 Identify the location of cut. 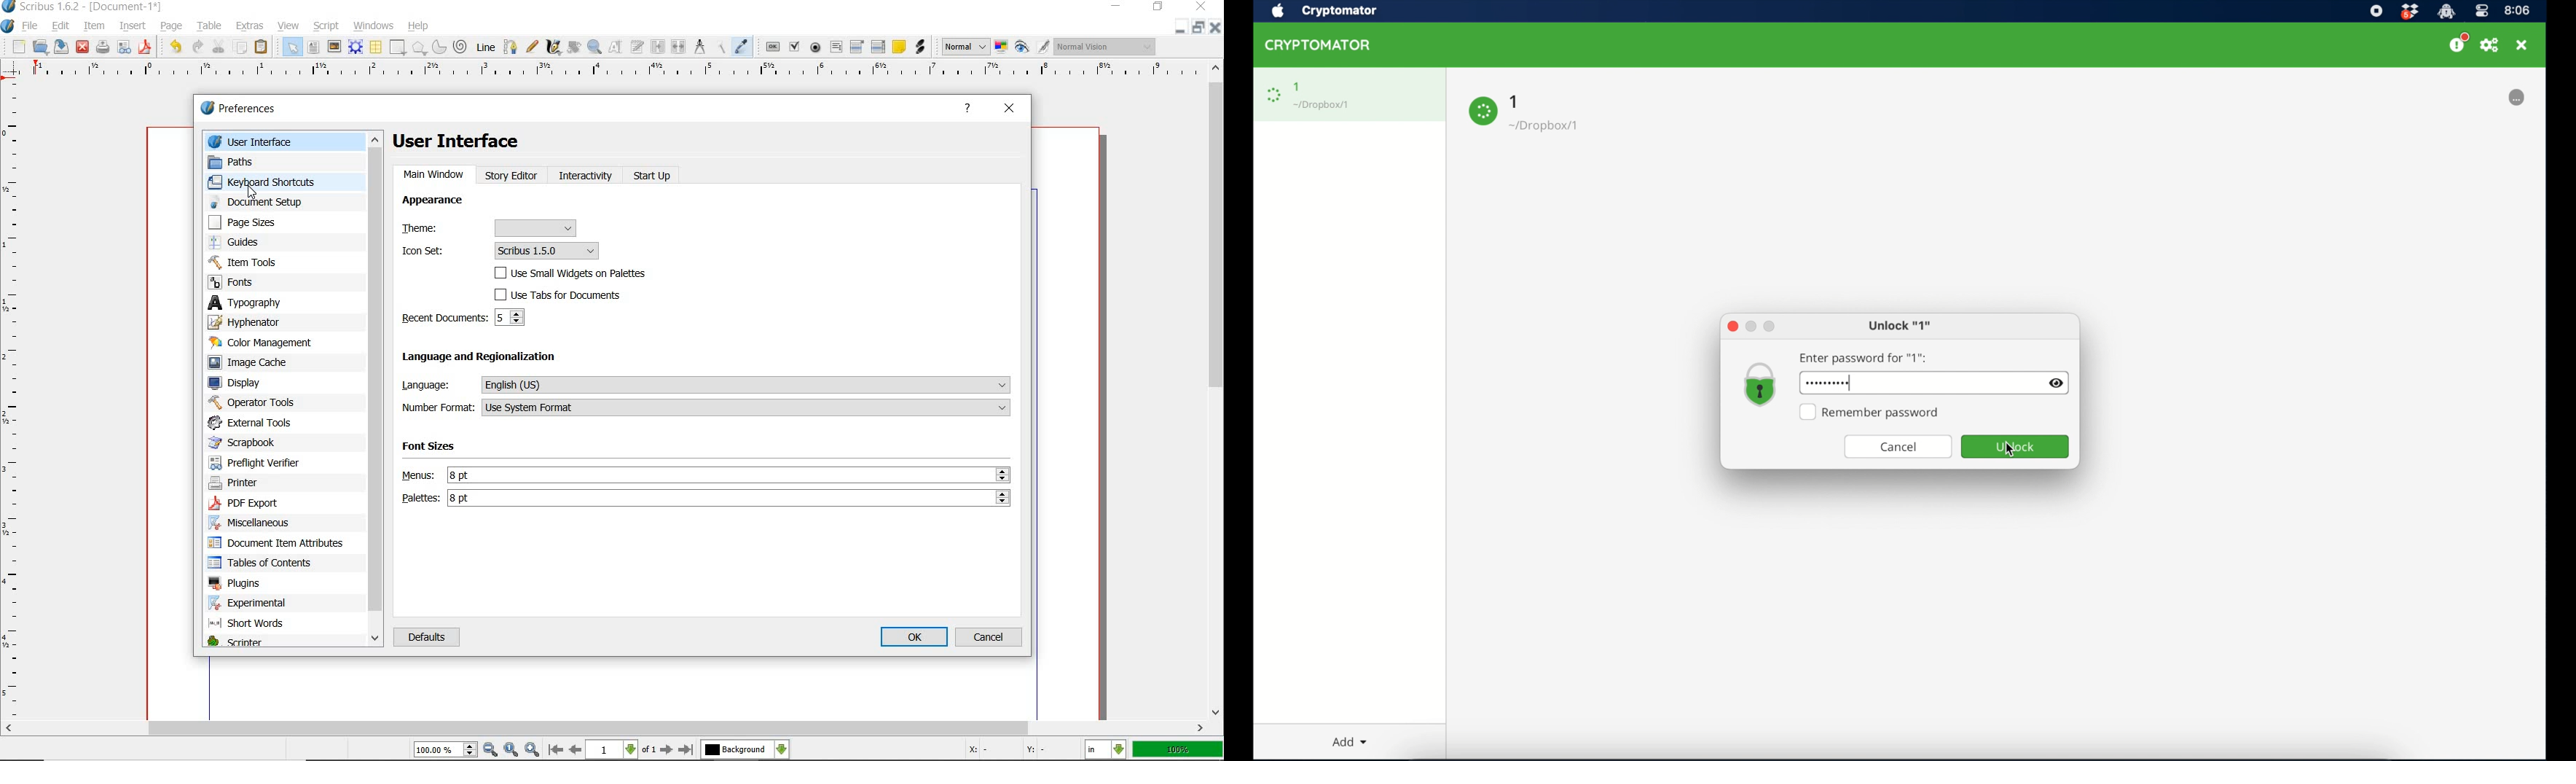
(220, 46).